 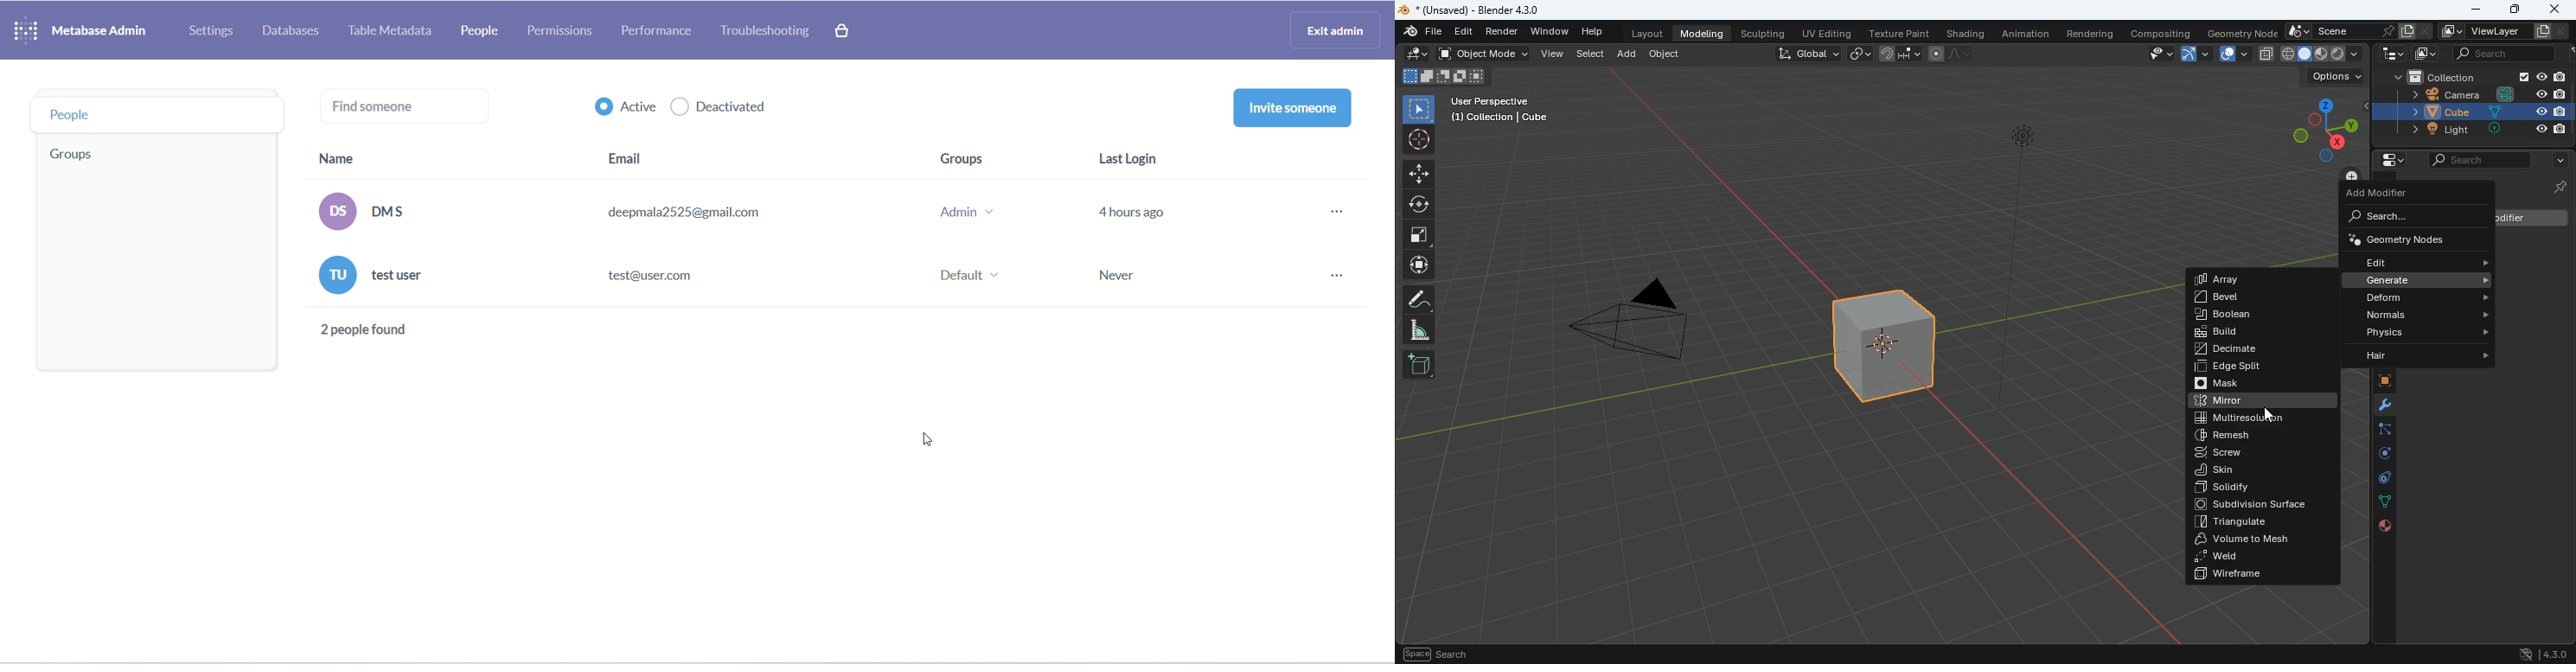 I want to click on help, so click(x=1591, y=33).